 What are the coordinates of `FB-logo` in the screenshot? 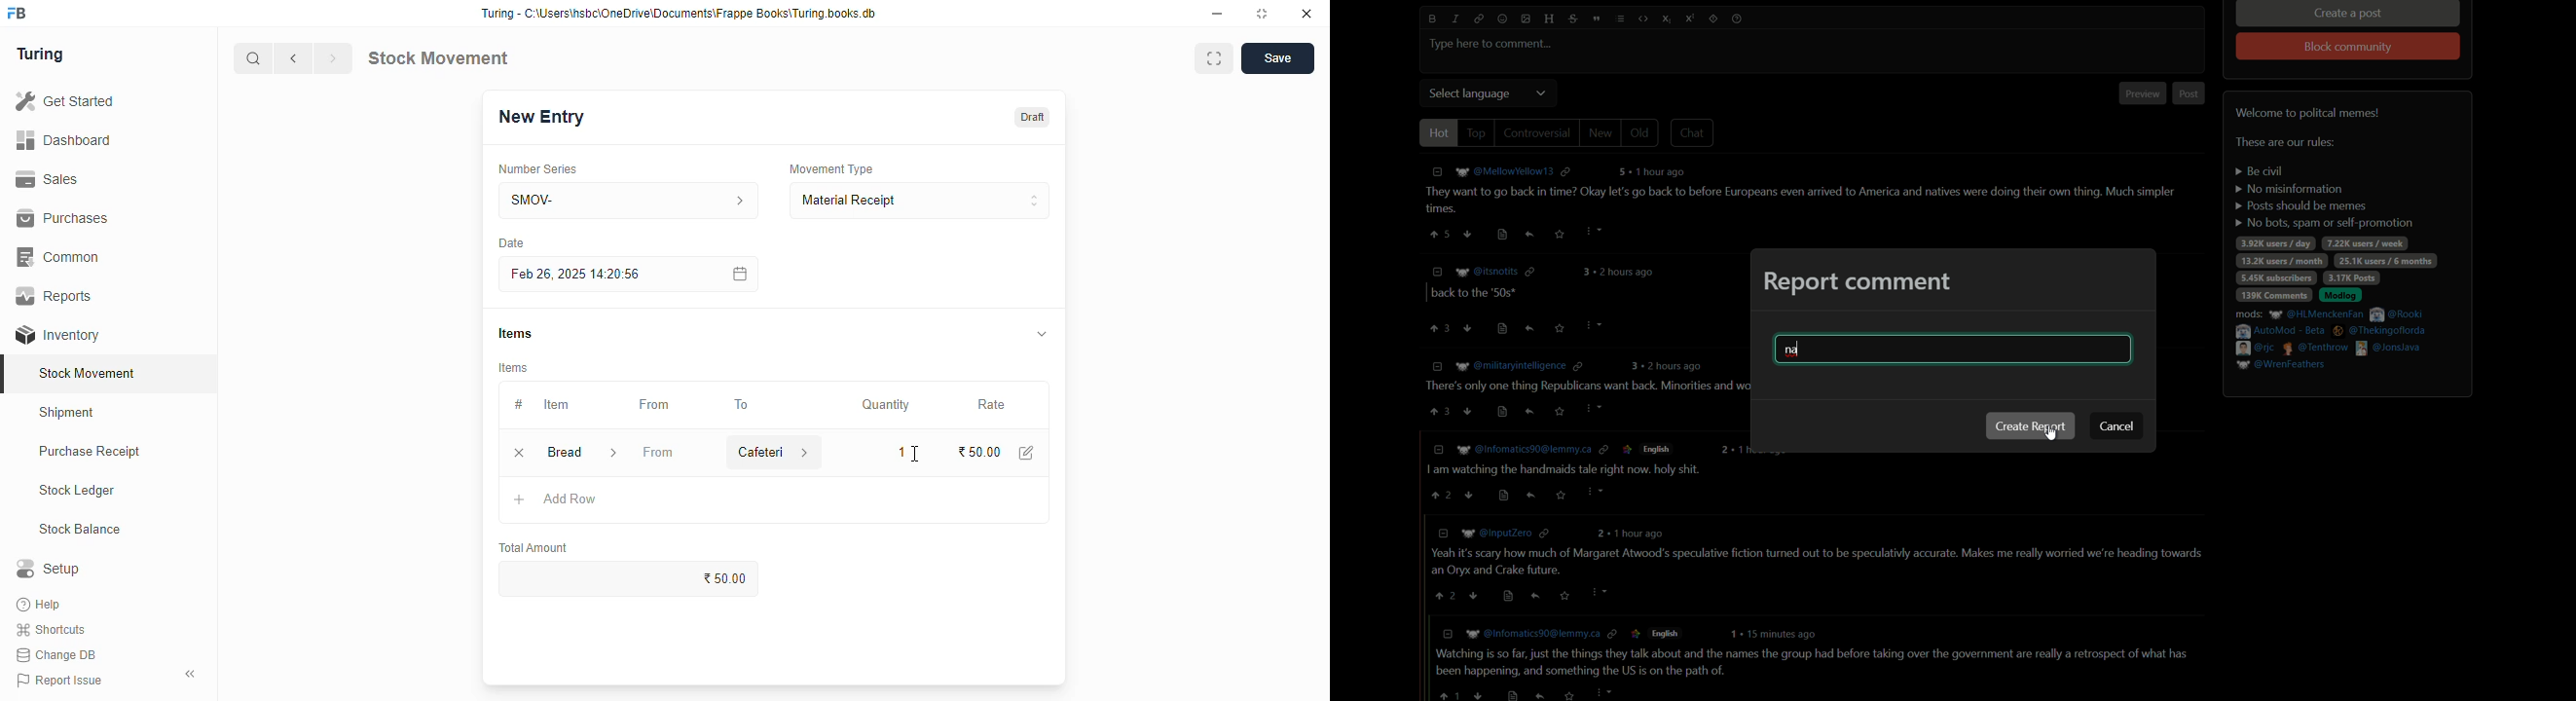 It's located at (17, 13).